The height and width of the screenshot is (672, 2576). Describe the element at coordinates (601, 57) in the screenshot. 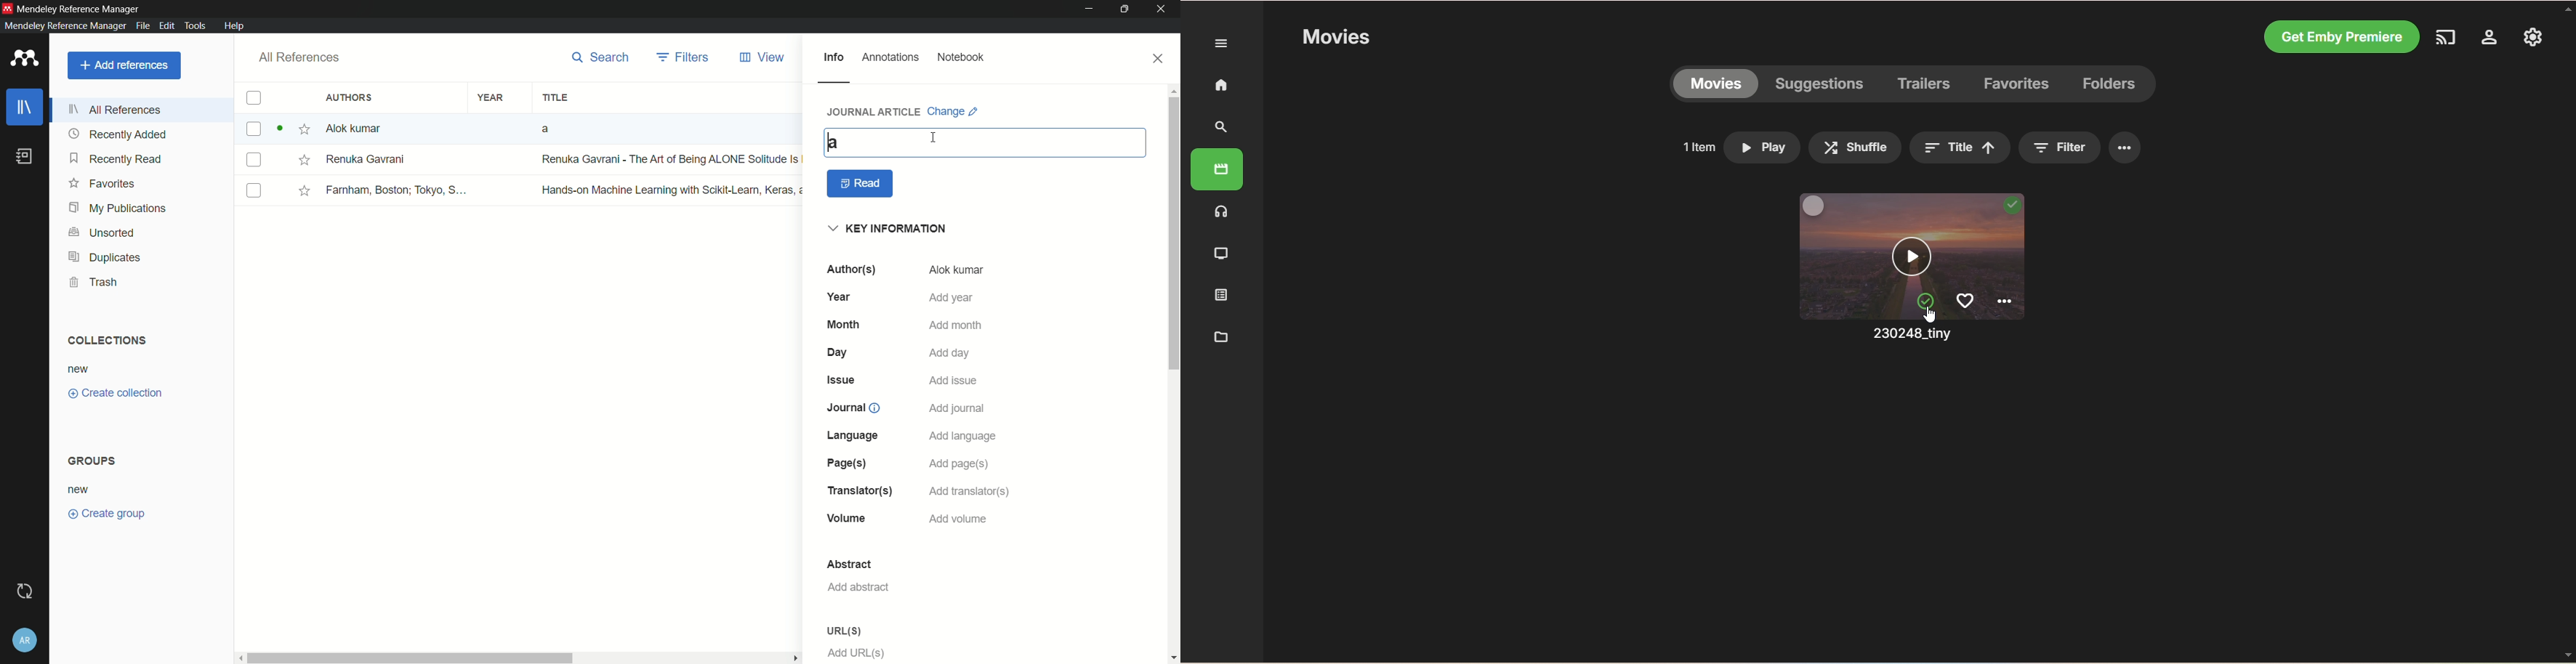

I see `search` at that location.